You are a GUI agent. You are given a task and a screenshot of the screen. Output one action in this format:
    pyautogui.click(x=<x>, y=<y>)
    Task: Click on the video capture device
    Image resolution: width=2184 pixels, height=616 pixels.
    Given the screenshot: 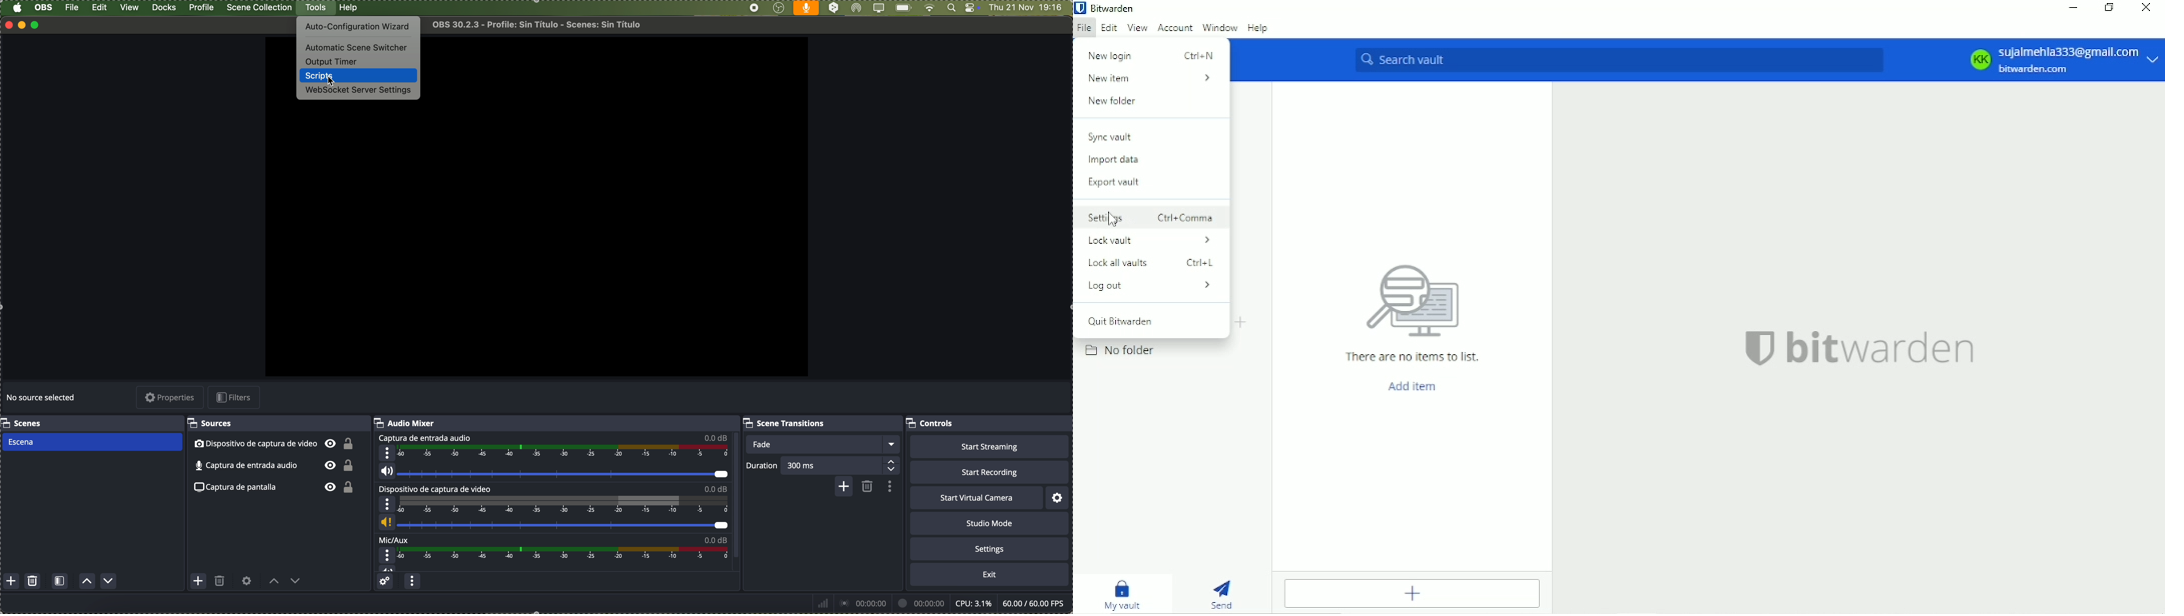 What is the action you would take?
    pyautogui.click(x=553, y=509)
    